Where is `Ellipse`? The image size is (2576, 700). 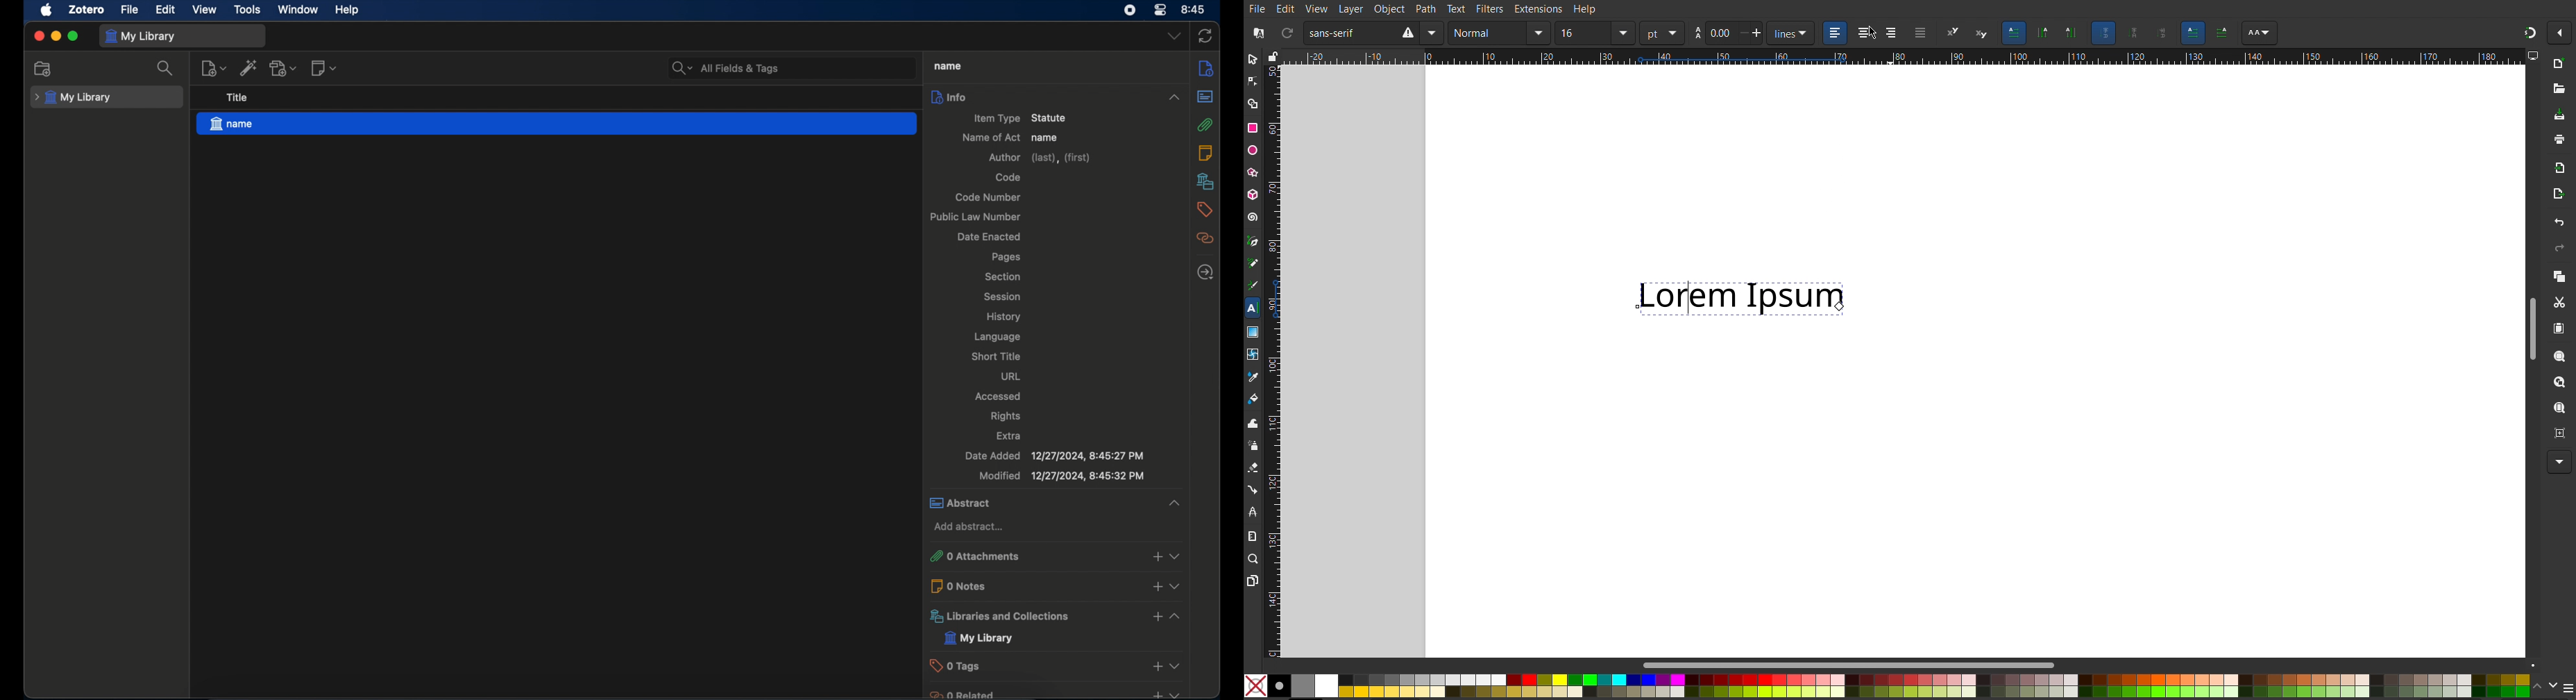
Ellipse is located at coordinates (1253, 151).